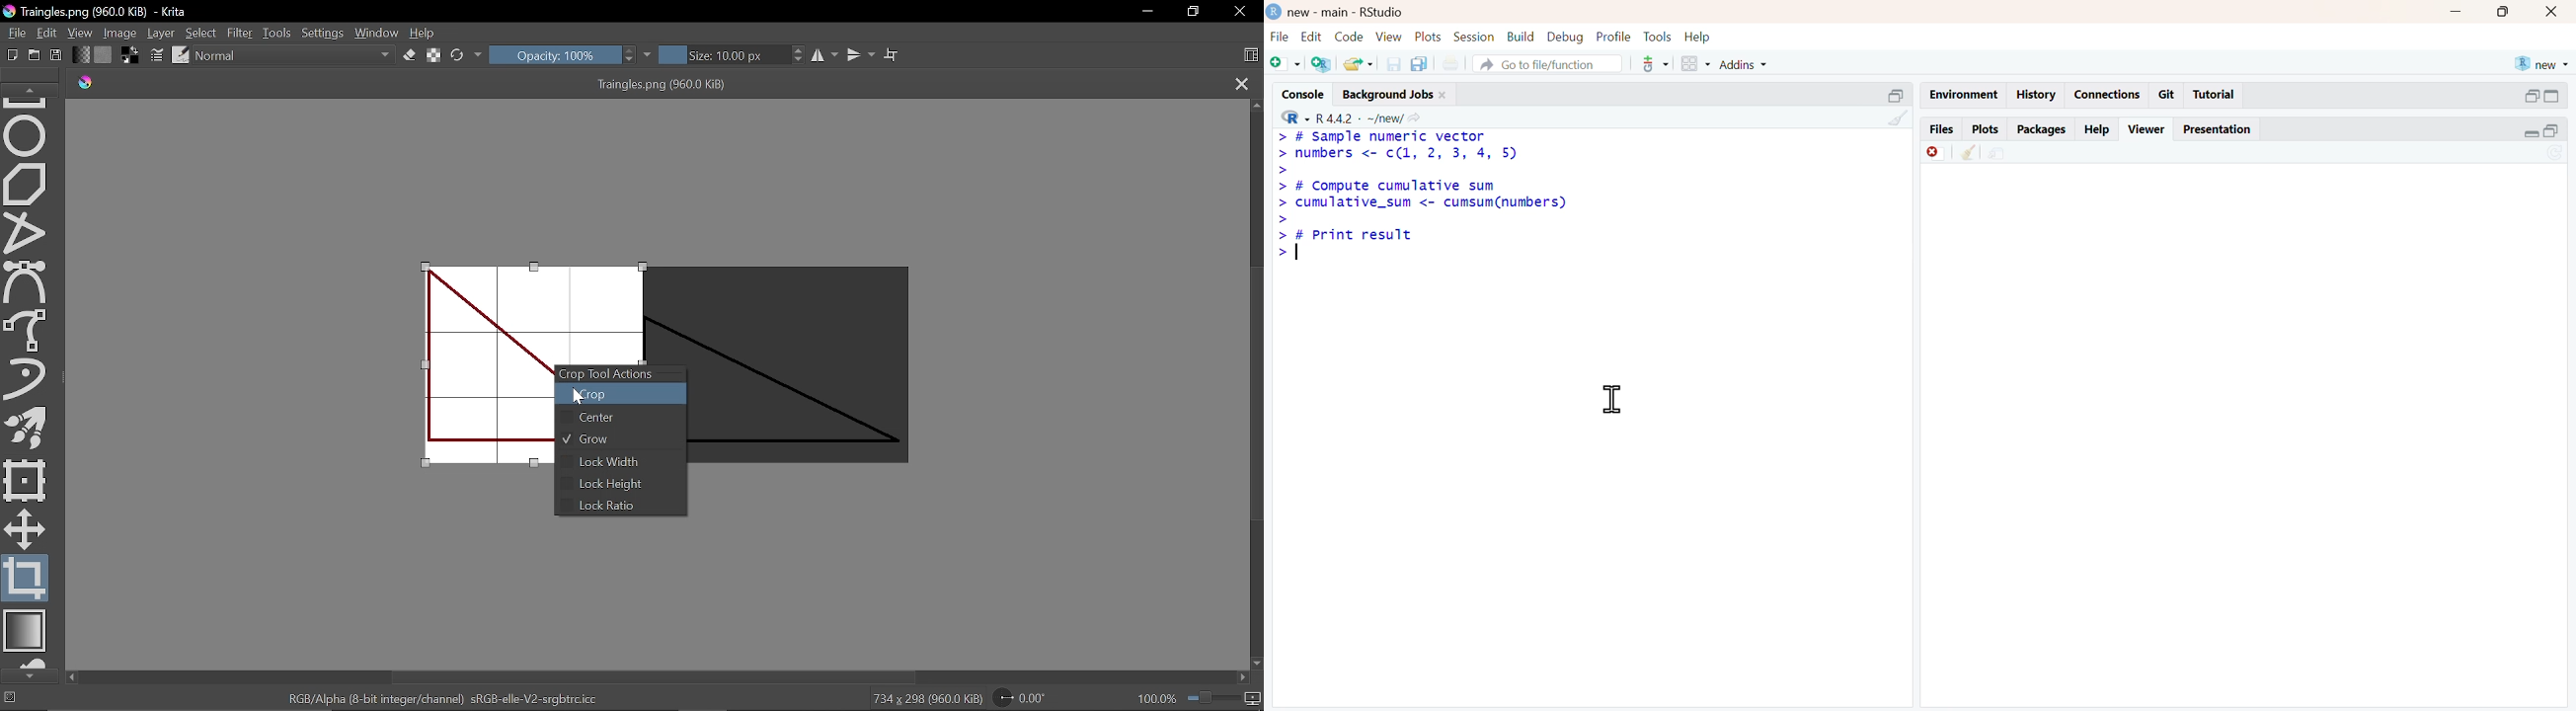  What do you see at coordinates (2530, 133) in the screenshot?
I see `expand/collapse` at bounding box center [2530, 133].